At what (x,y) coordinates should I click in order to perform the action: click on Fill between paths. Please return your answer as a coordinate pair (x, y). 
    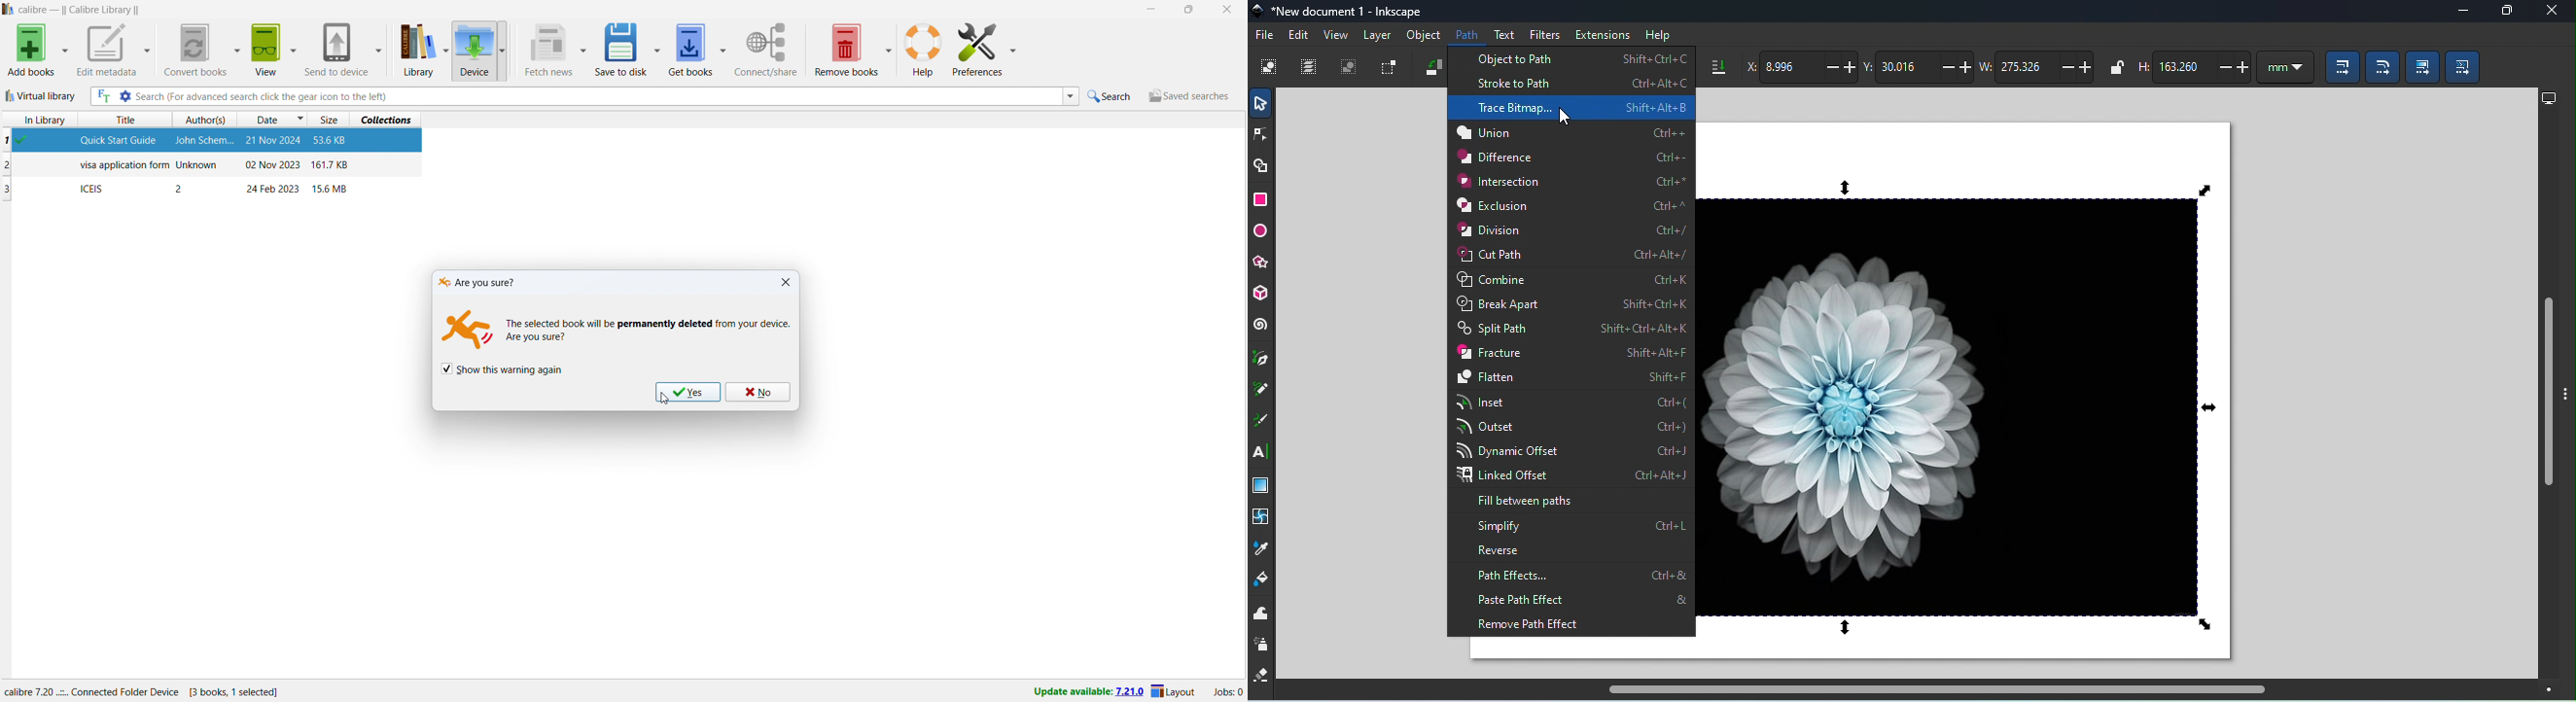
    Looking at the image, I should click on (1533, 501).